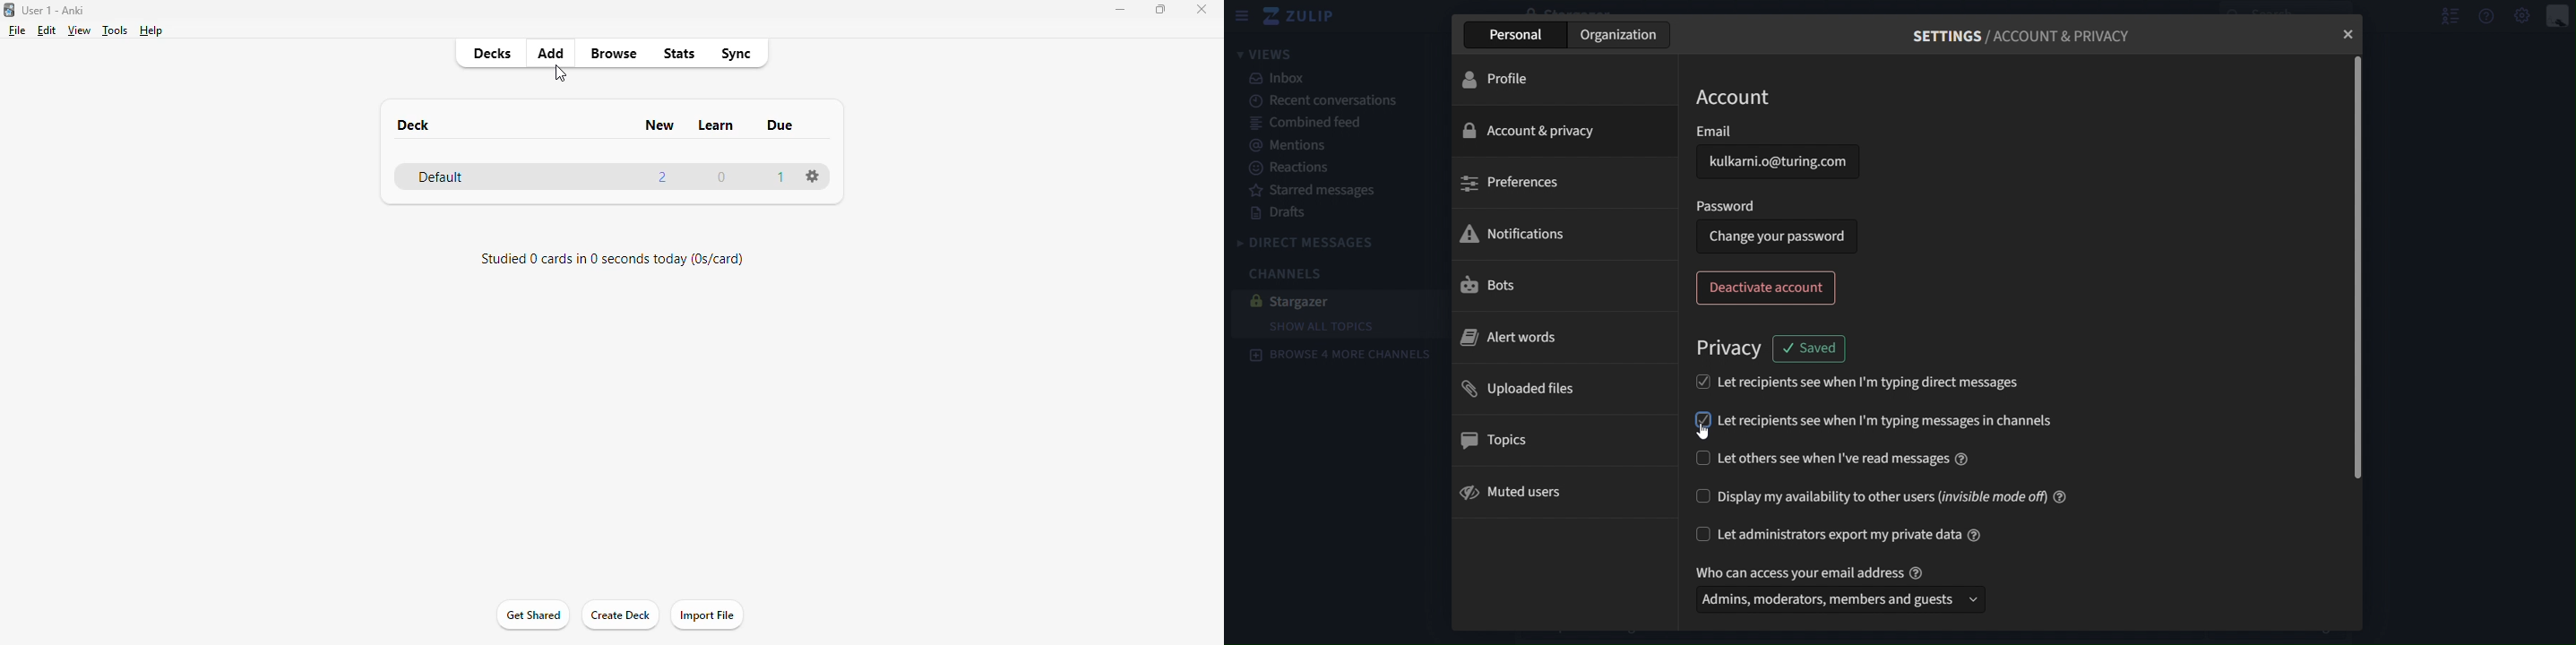 Image resolution: width=2576 pixels, height=672 pixels. I want to click on admins, moderators, members and guests, so click(1843, 600).